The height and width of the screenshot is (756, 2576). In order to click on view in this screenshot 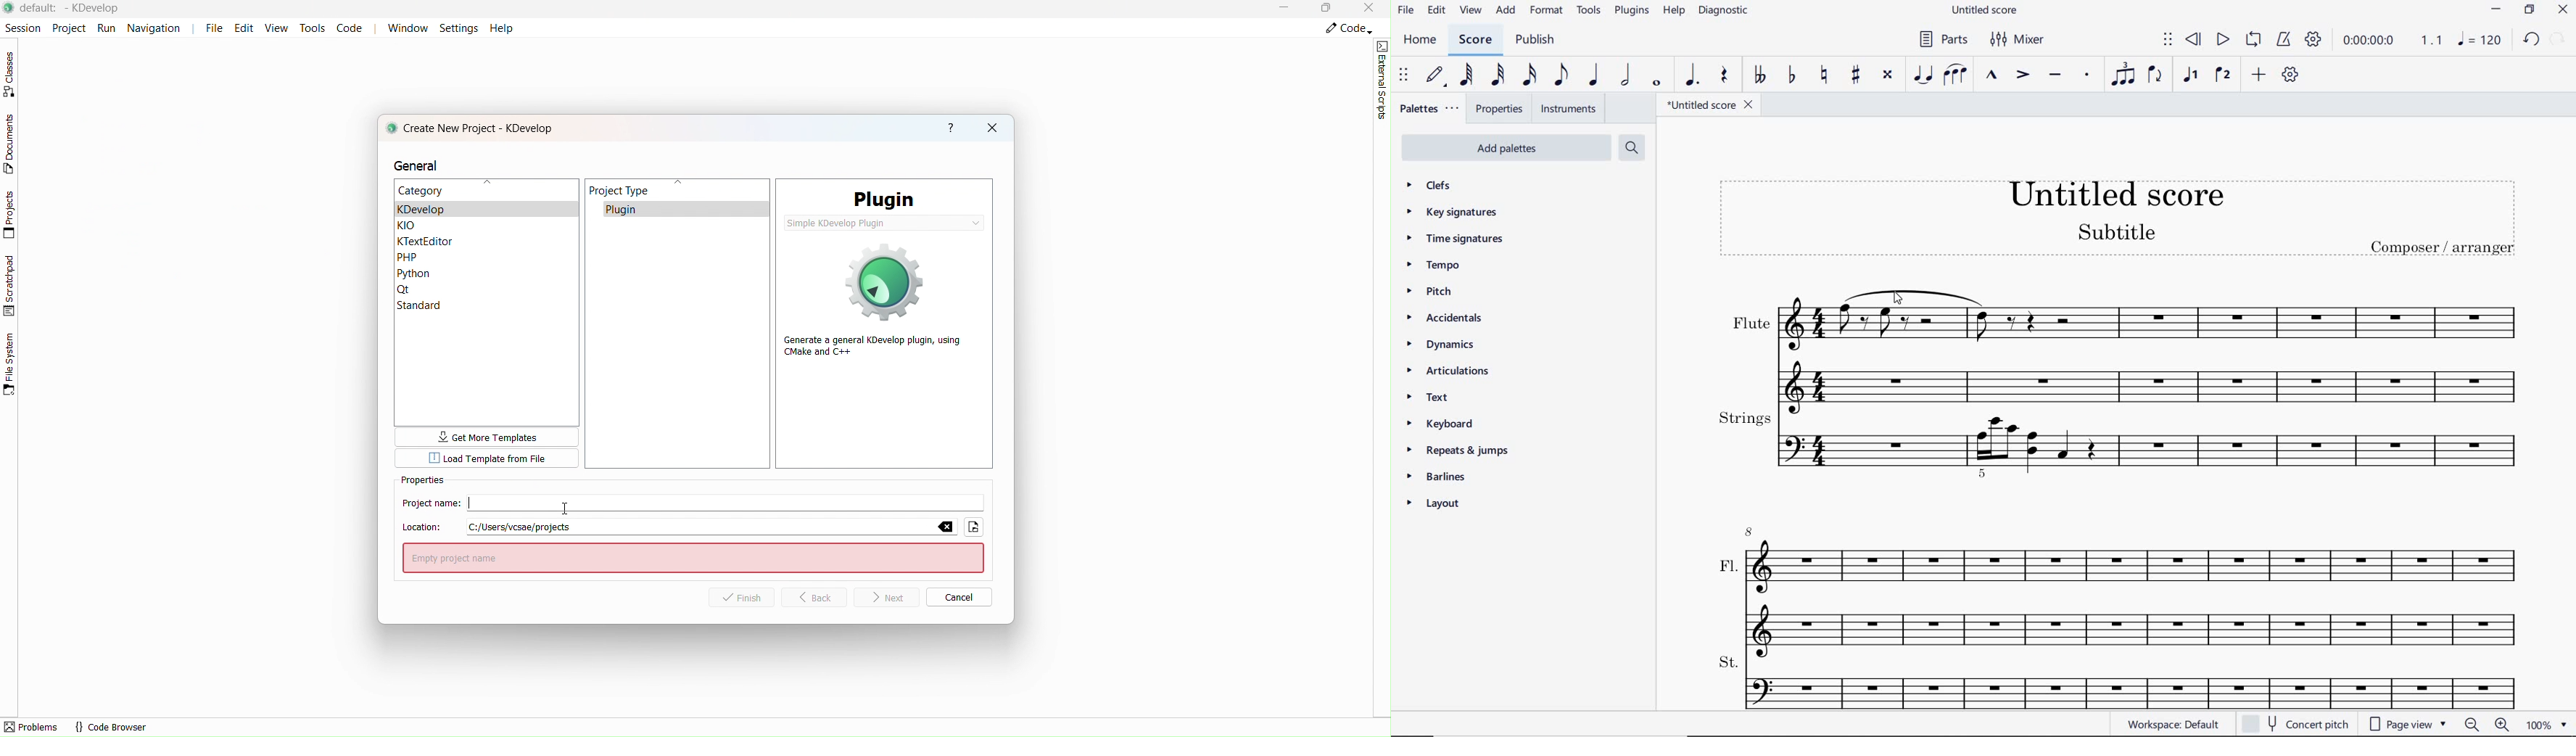, I will do `click(1470, 11)`.